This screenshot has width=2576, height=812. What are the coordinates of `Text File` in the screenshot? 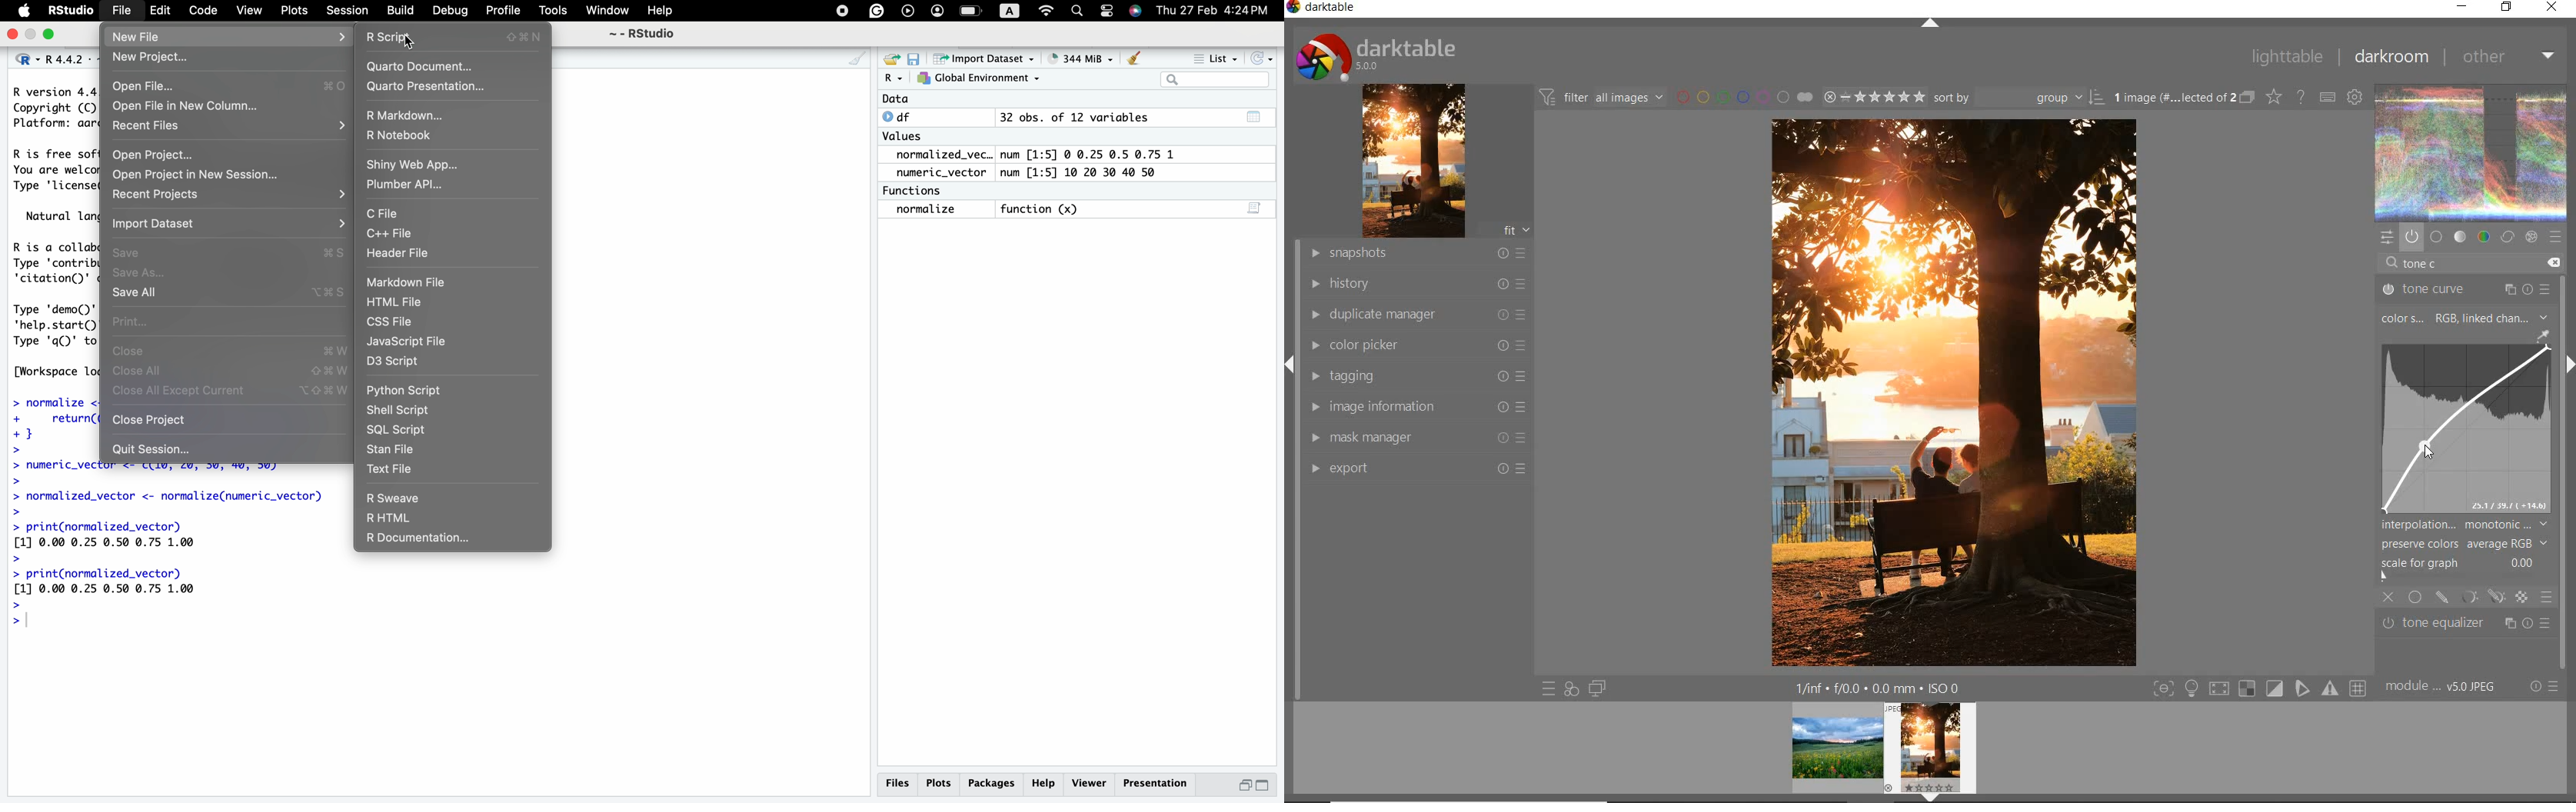 It's located at (389, 468).